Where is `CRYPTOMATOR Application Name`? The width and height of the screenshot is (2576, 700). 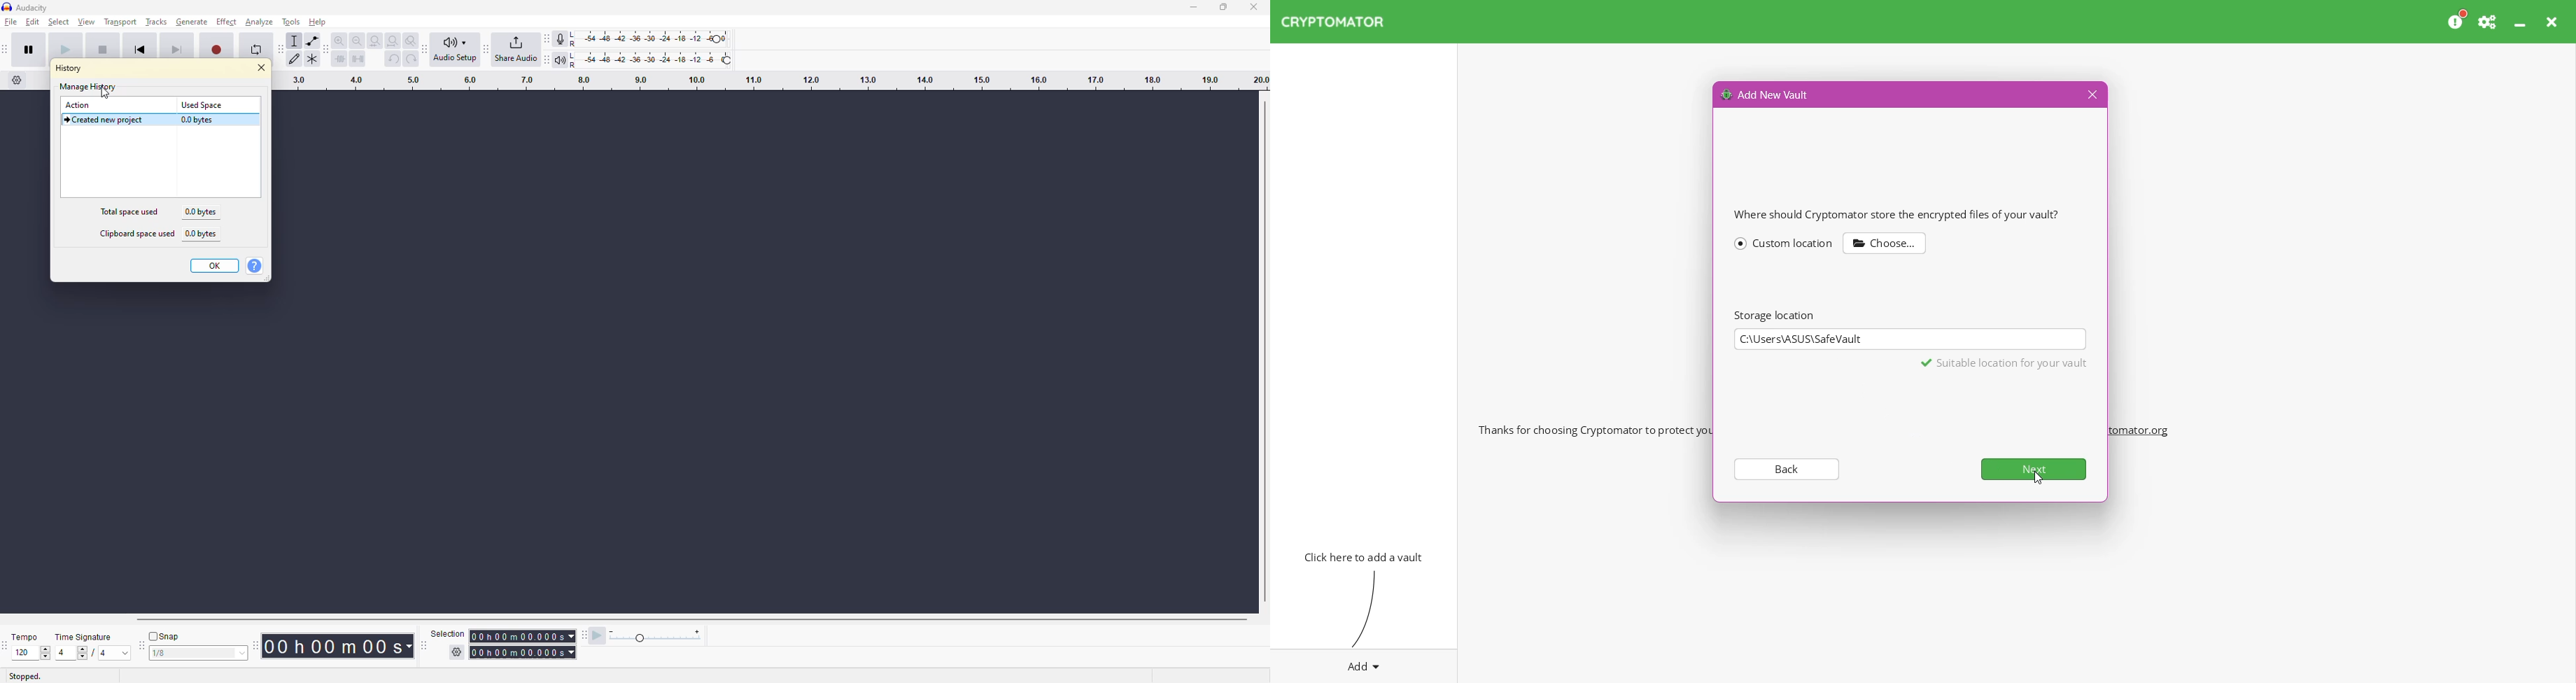
CRYPTOMATOR Application Name is located at coordinates (1339, 22).